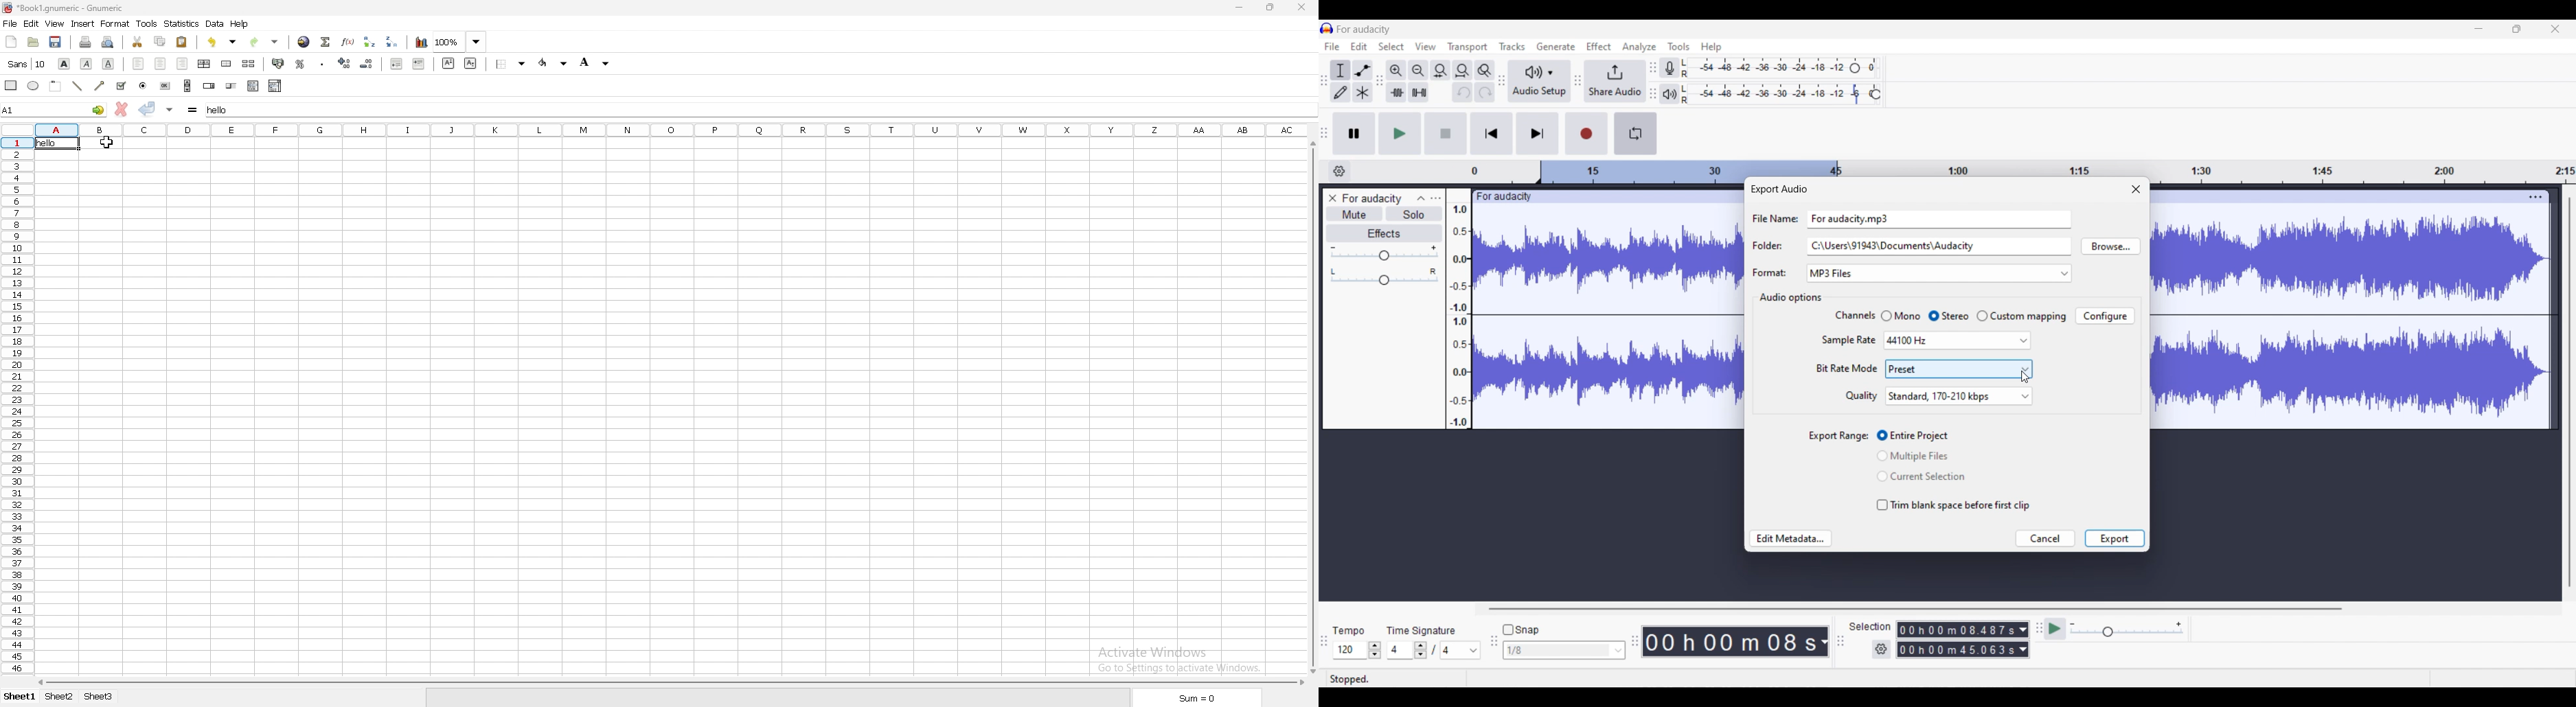  I want to click on chart, so click(420, 43).